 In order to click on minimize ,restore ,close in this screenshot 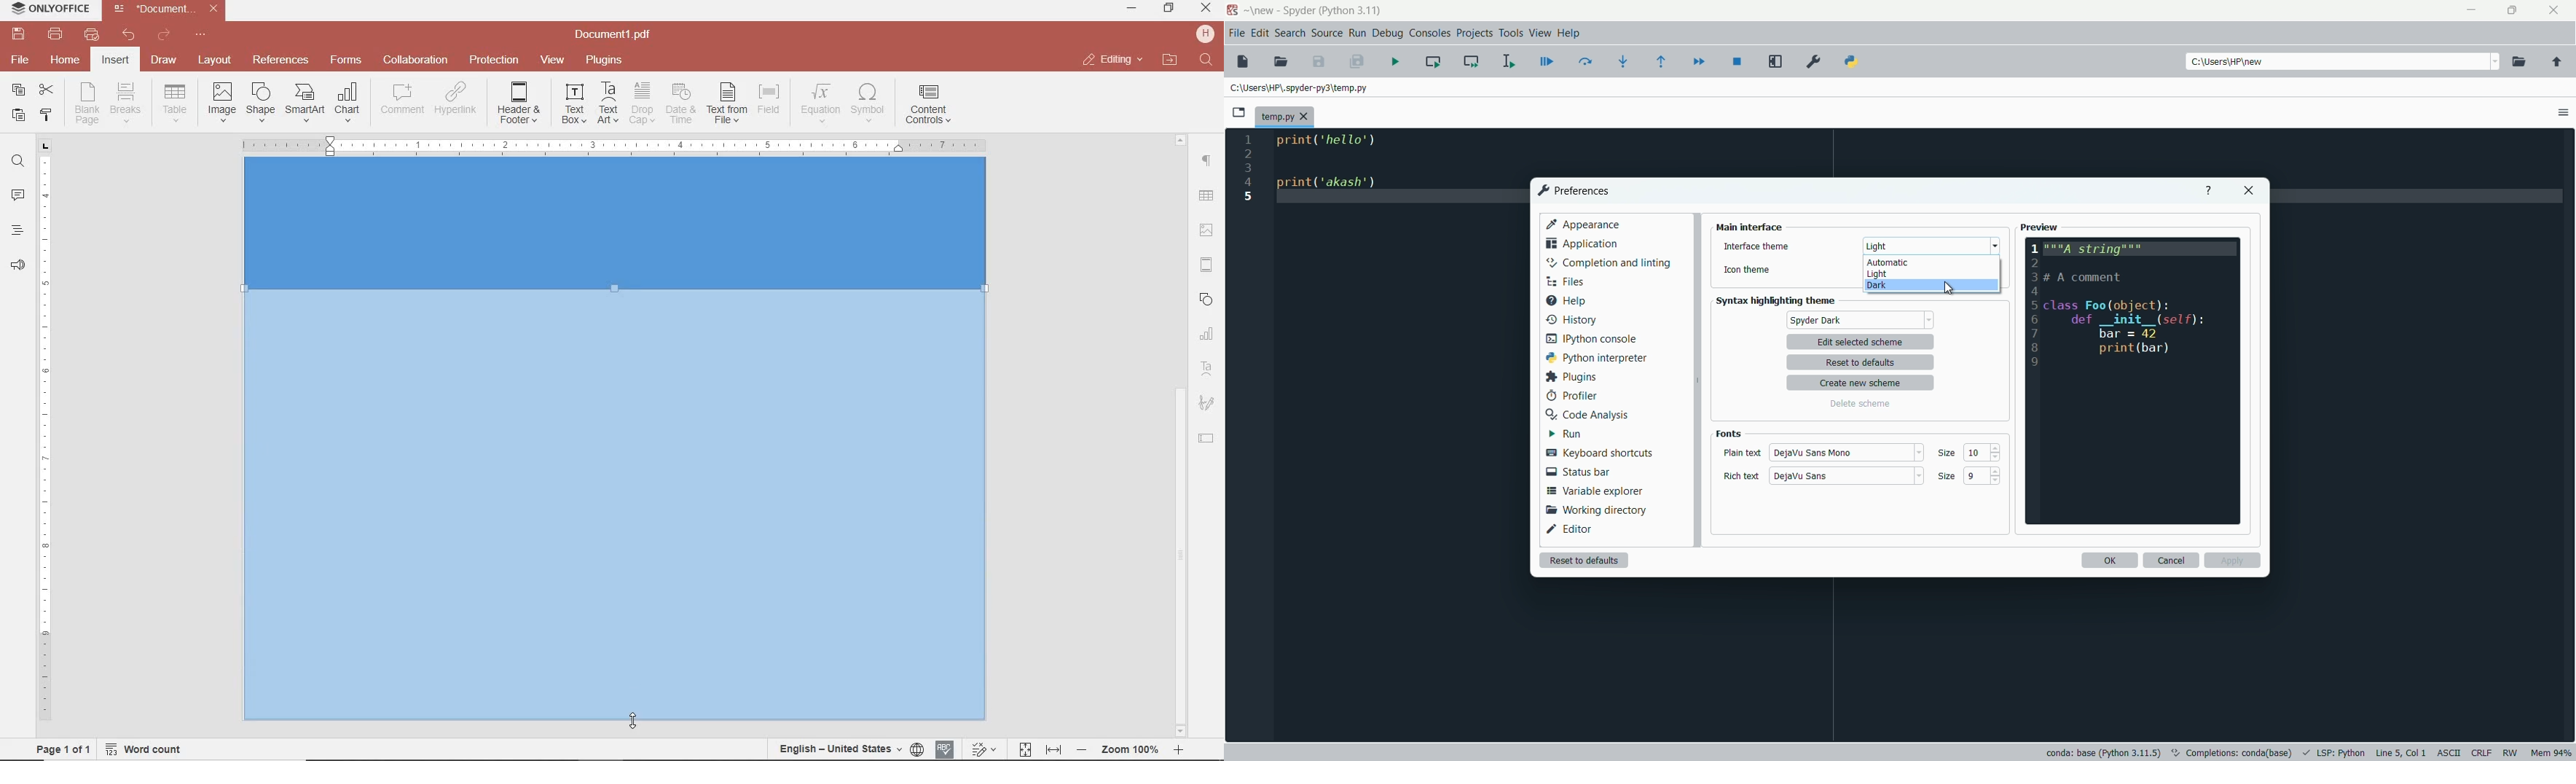, I will do `click(1209, 9)`.